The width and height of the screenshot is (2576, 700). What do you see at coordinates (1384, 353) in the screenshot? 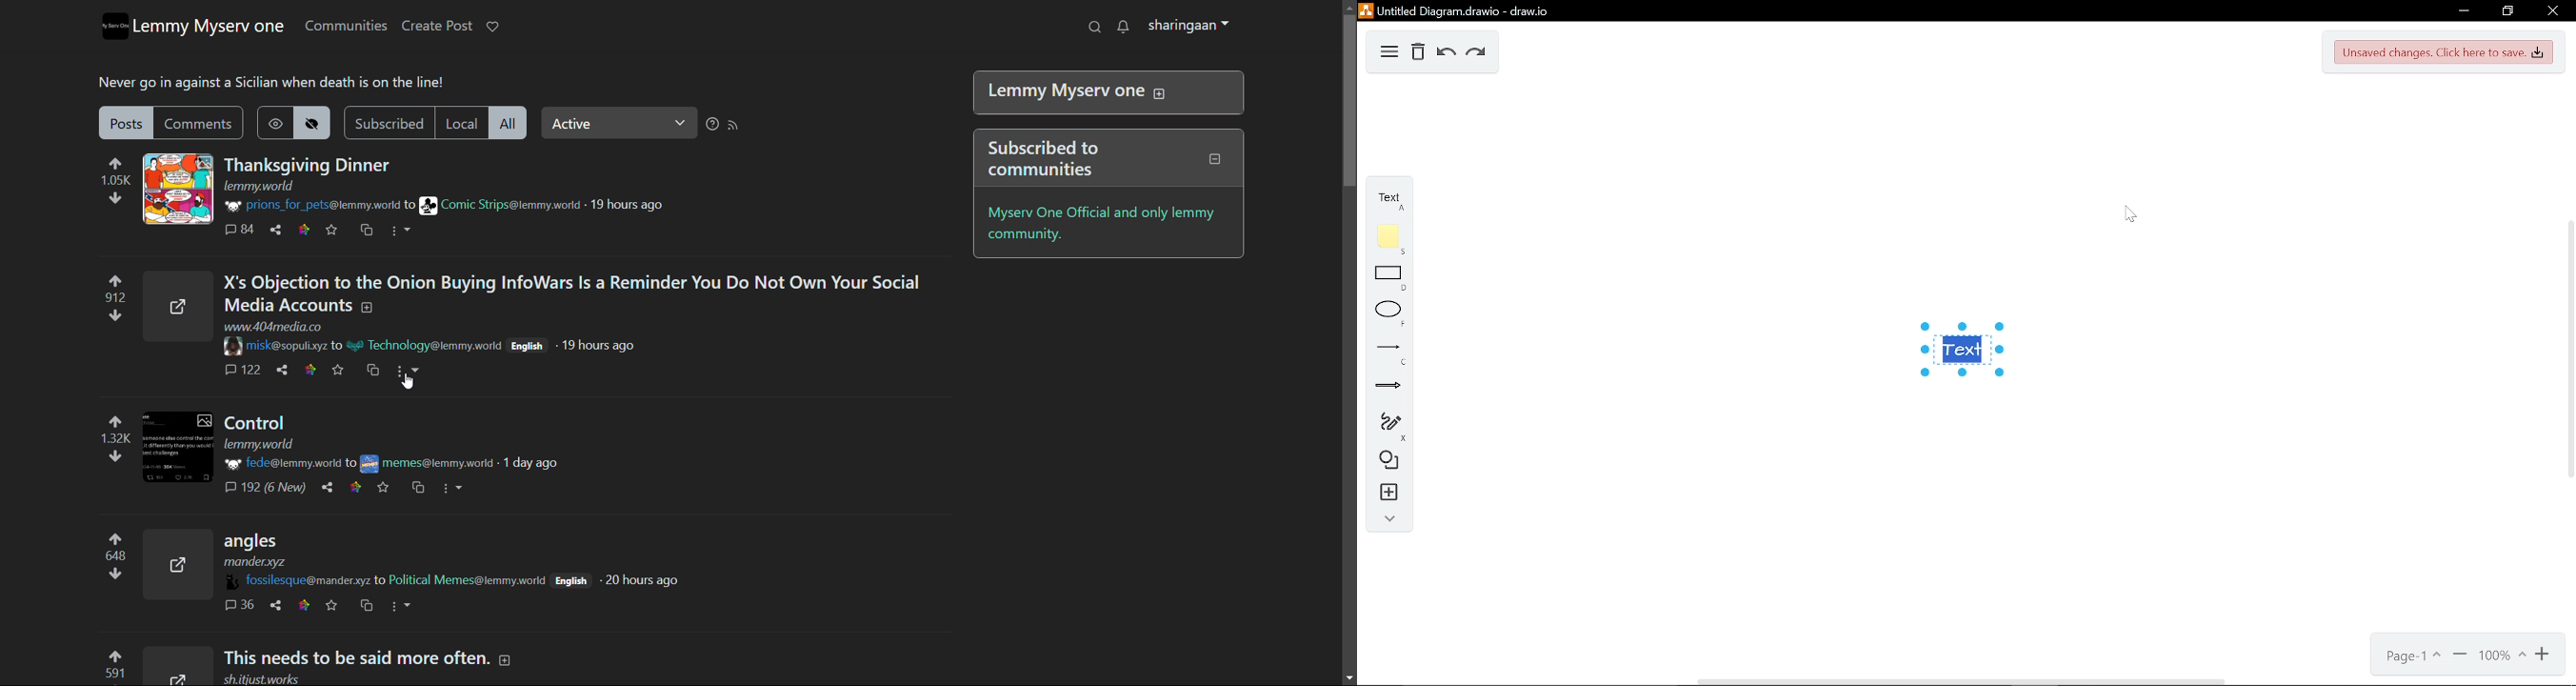
I see `Line` at bounding box center [1384, 353].